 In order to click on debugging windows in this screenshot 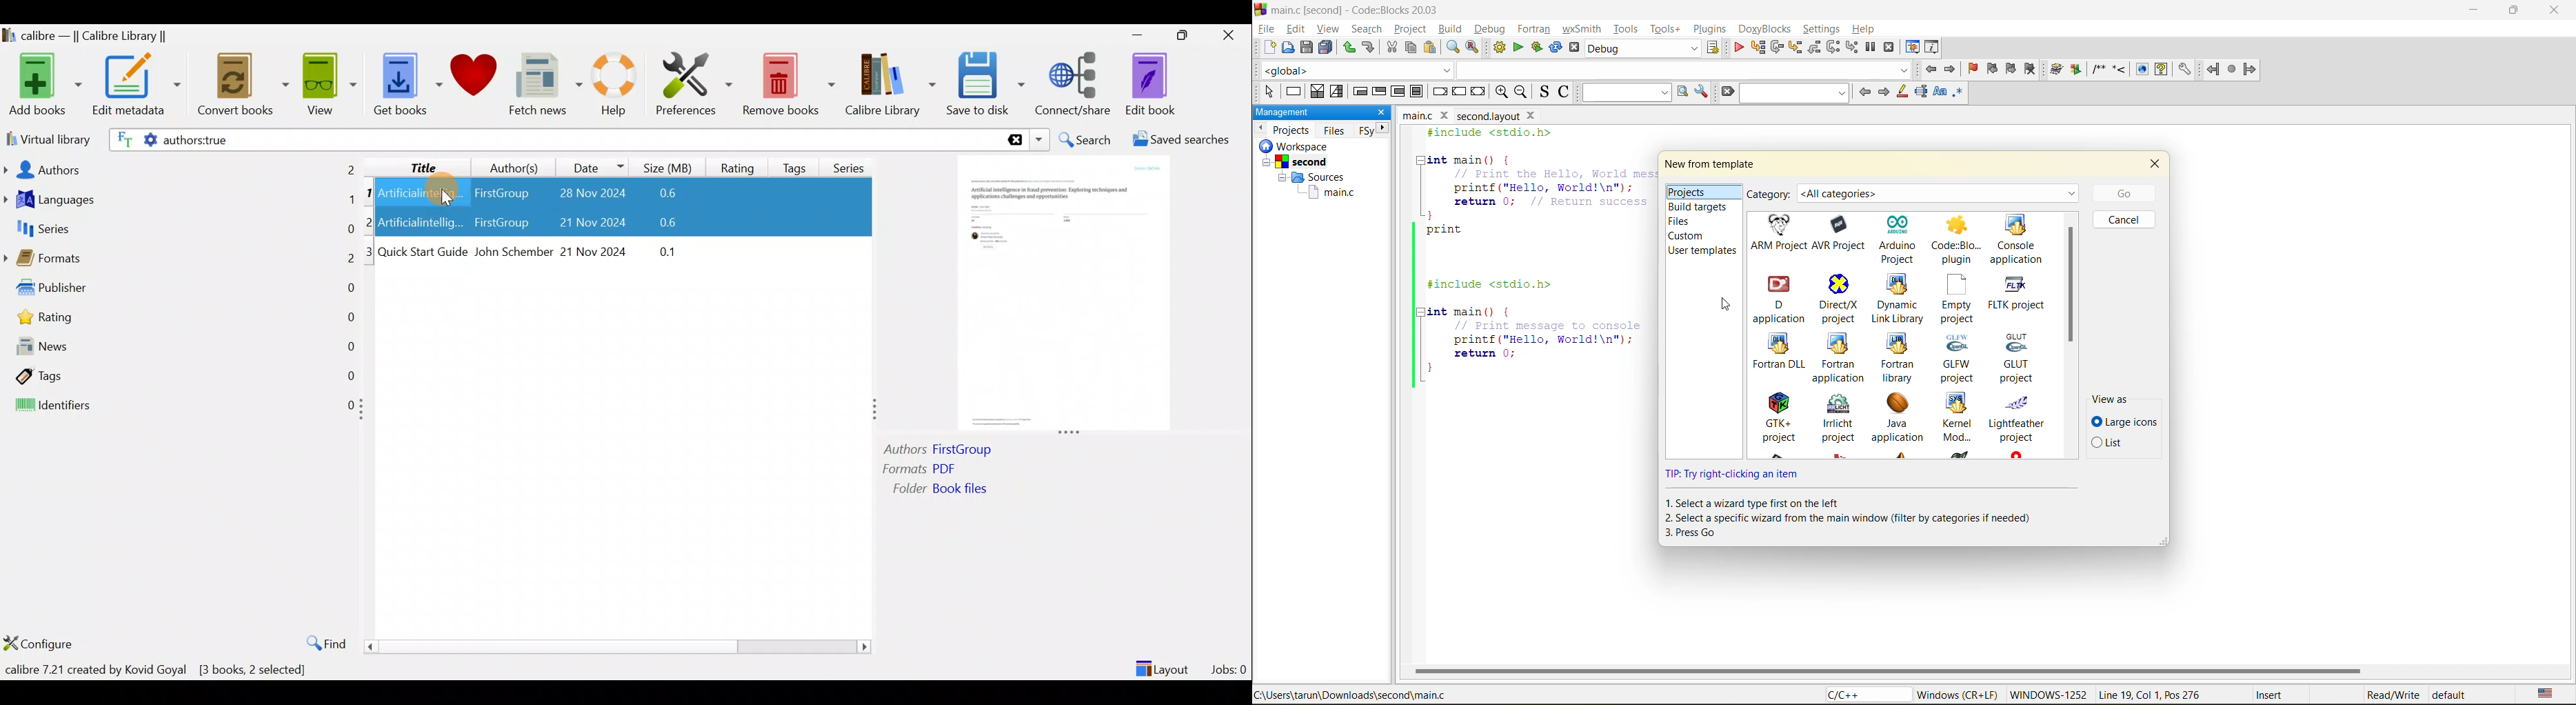, I will do `click(1912, 48)`.